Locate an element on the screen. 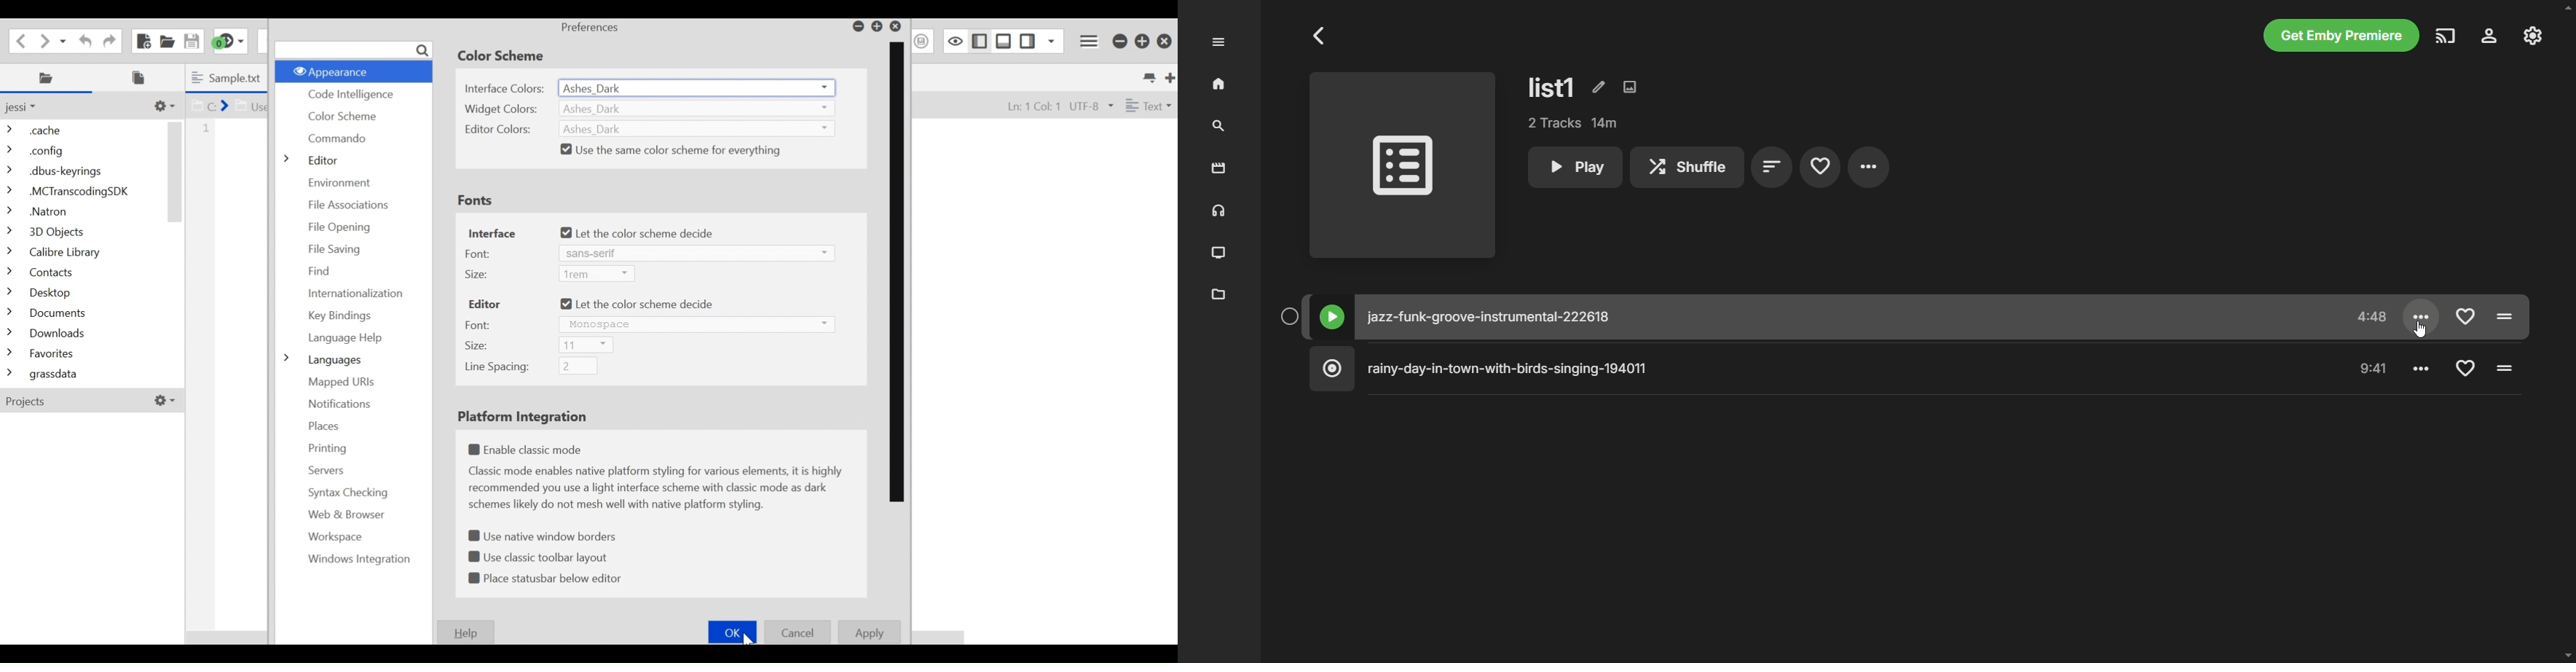  Minimize is located at coordinates (857, 26).